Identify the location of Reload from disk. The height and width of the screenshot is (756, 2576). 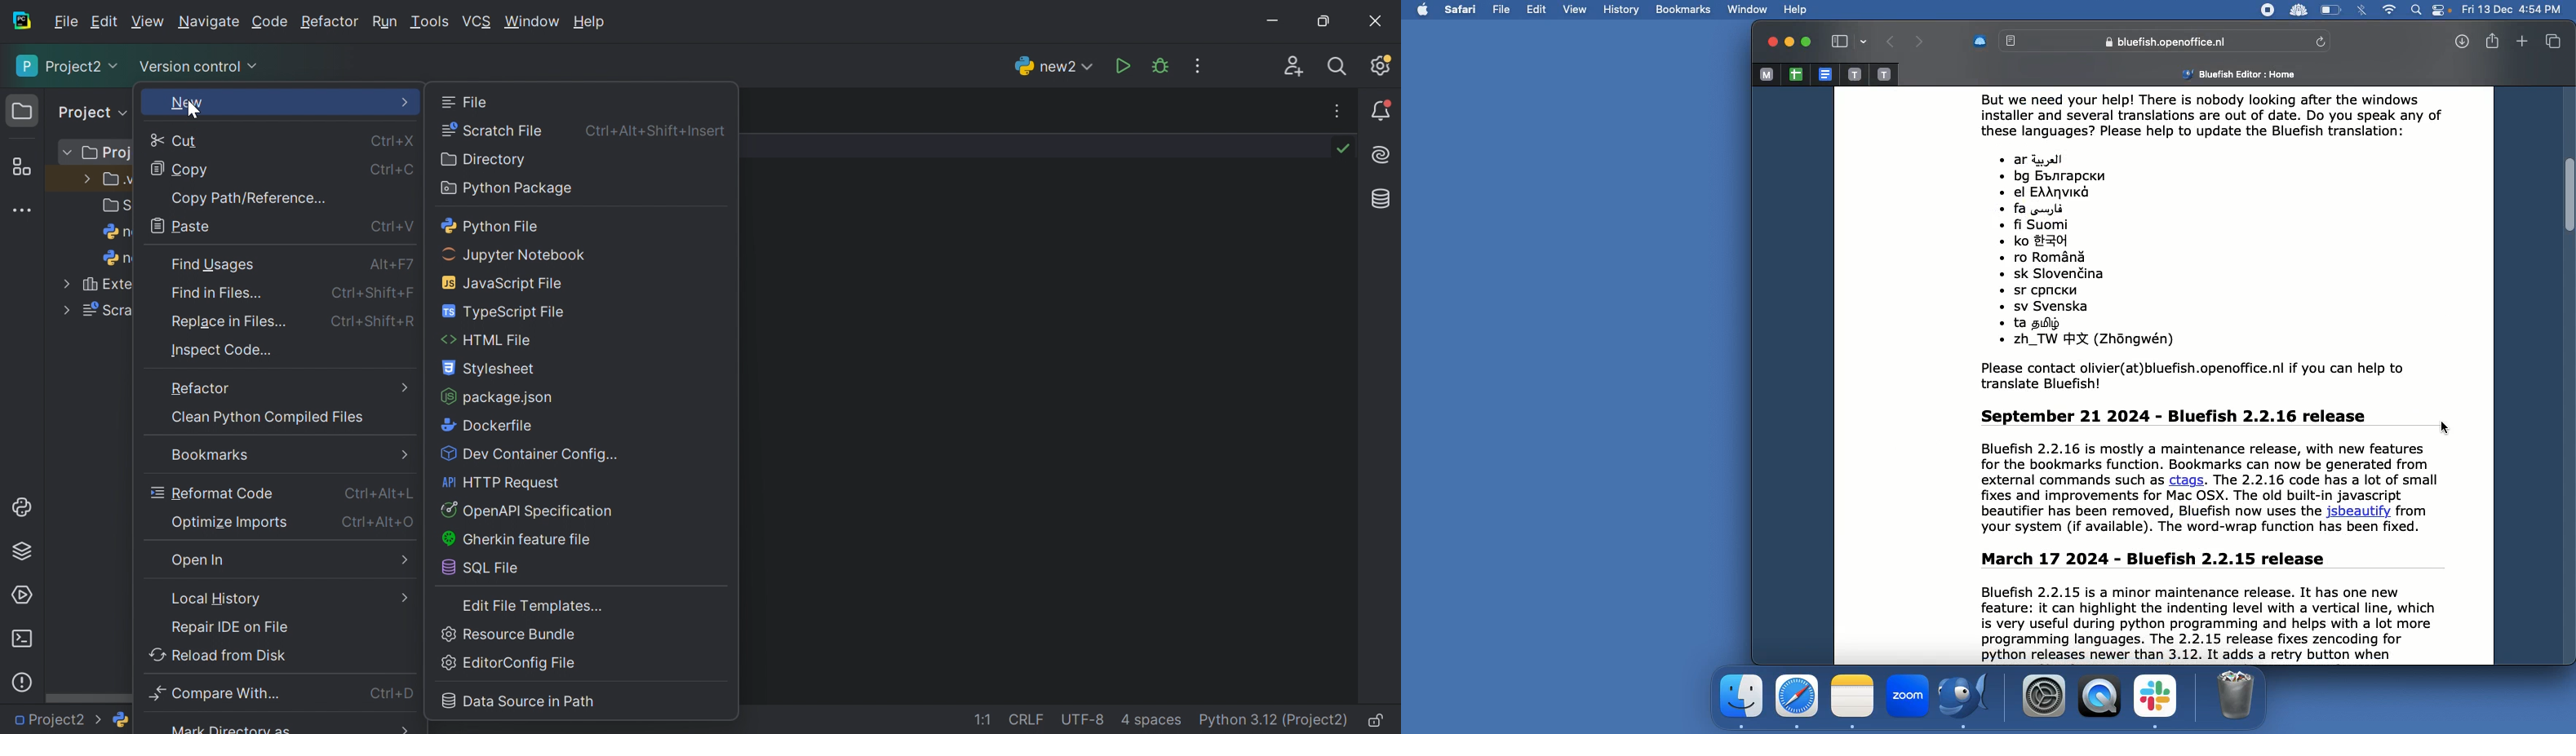
(221, 654).